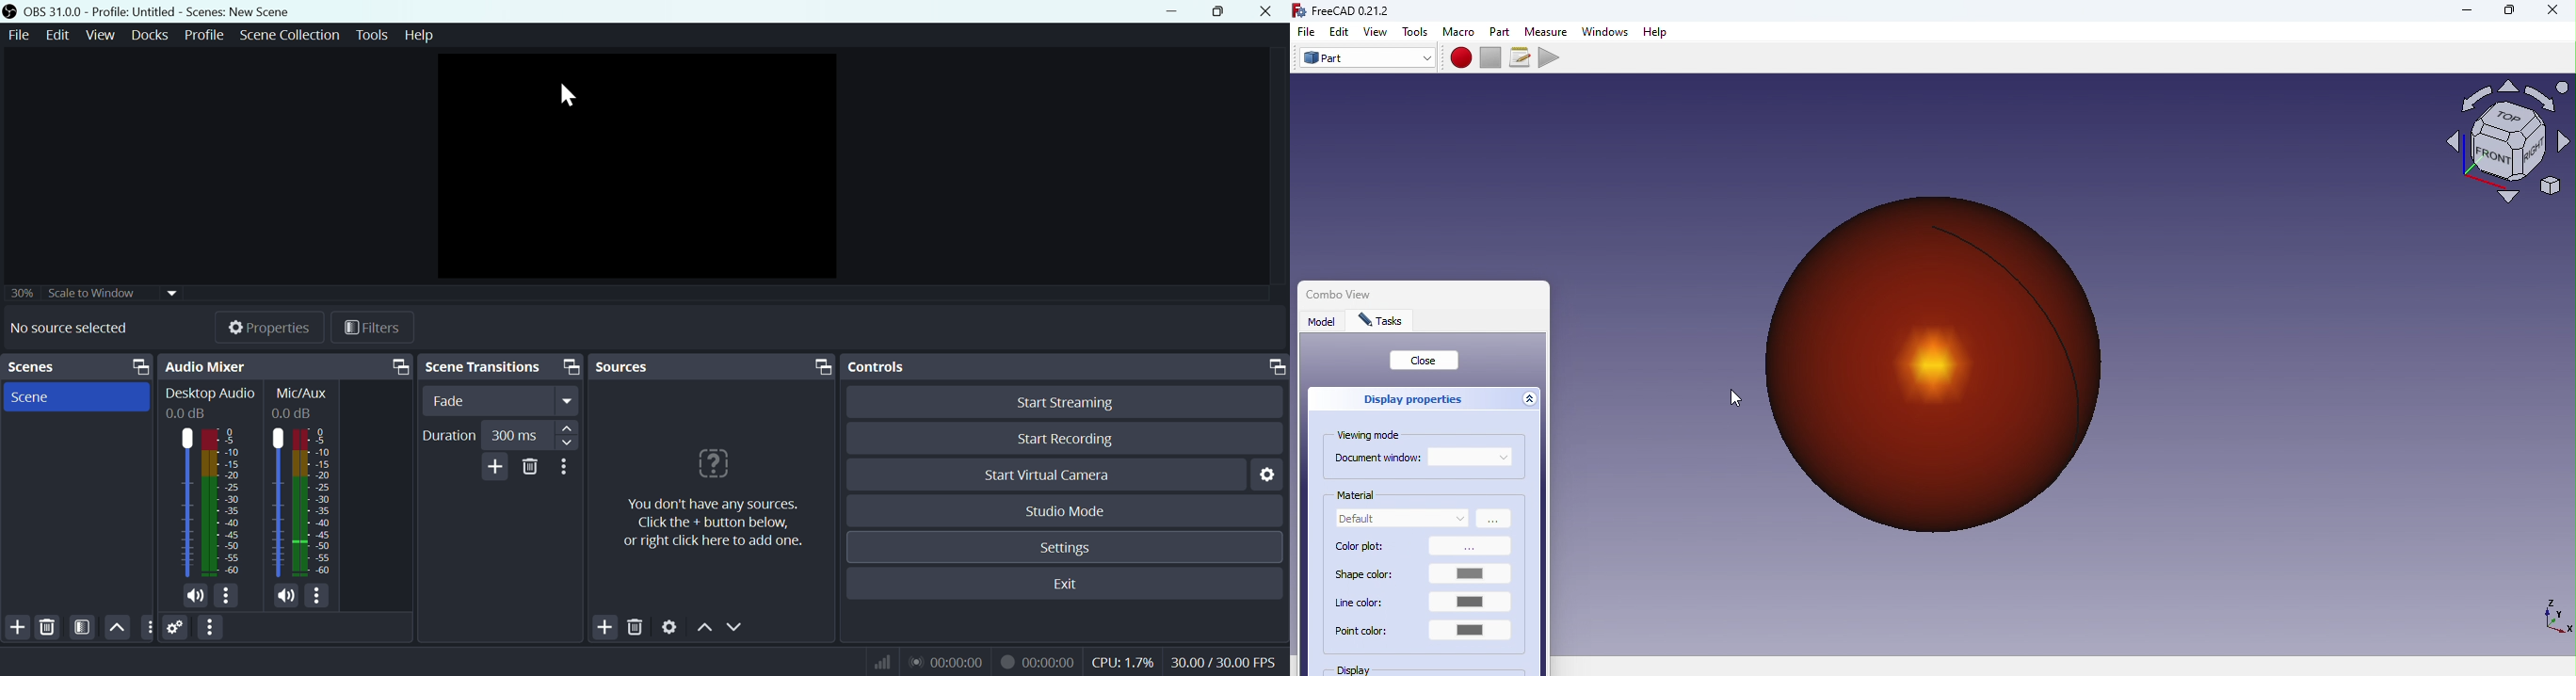  What do you see at coordinates (49, 626) in the screenshot?
I see `Delete` at bounding box center [49, 626].